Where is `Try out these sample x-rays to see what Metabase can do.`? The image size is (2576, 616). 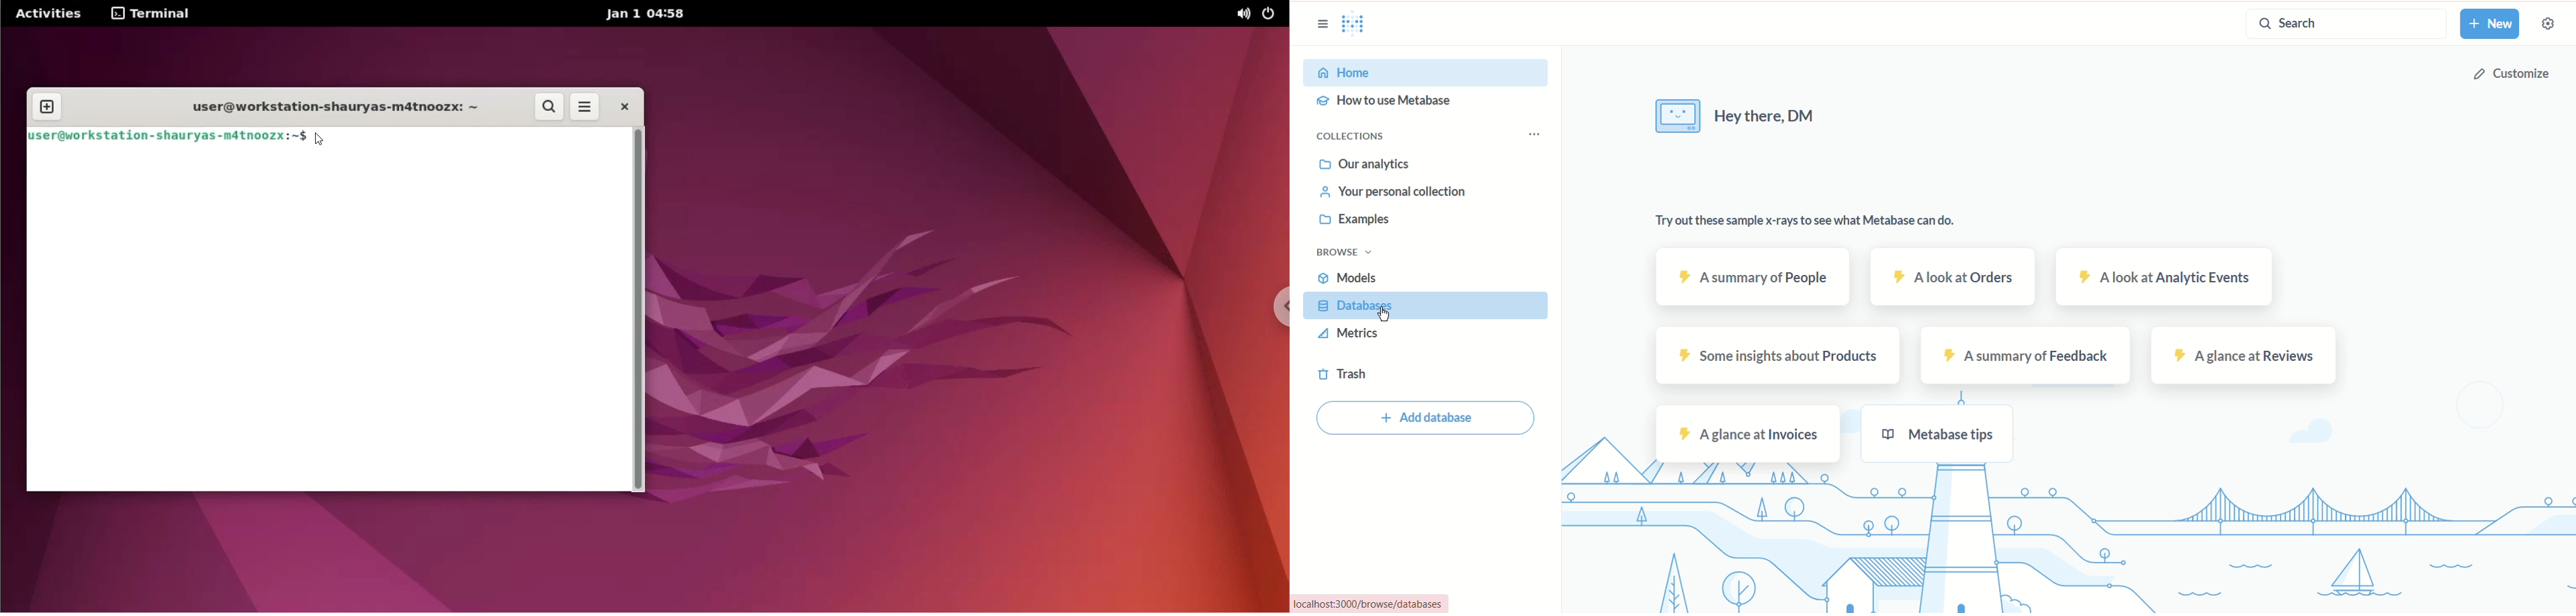 Try out these sample x-rays to see what Metabase can do. is located at coordinates (1806, 221).